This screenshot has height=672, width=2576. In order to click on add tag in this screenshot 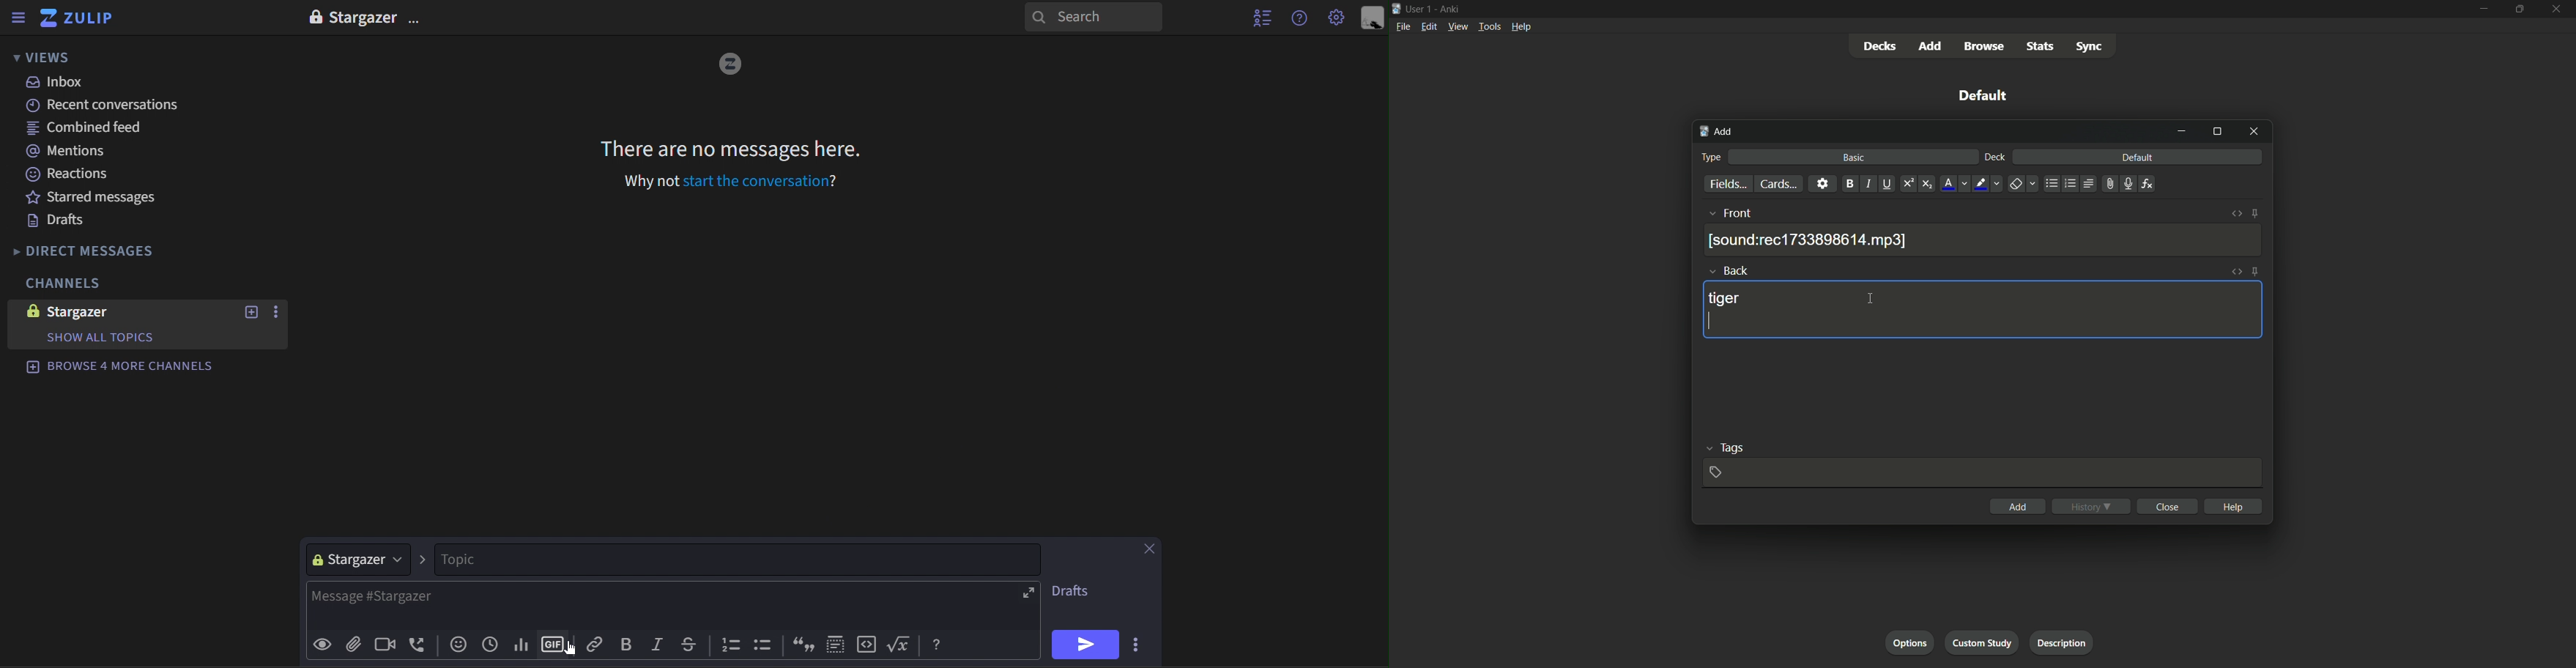, I will do `click(1716, 471)`.